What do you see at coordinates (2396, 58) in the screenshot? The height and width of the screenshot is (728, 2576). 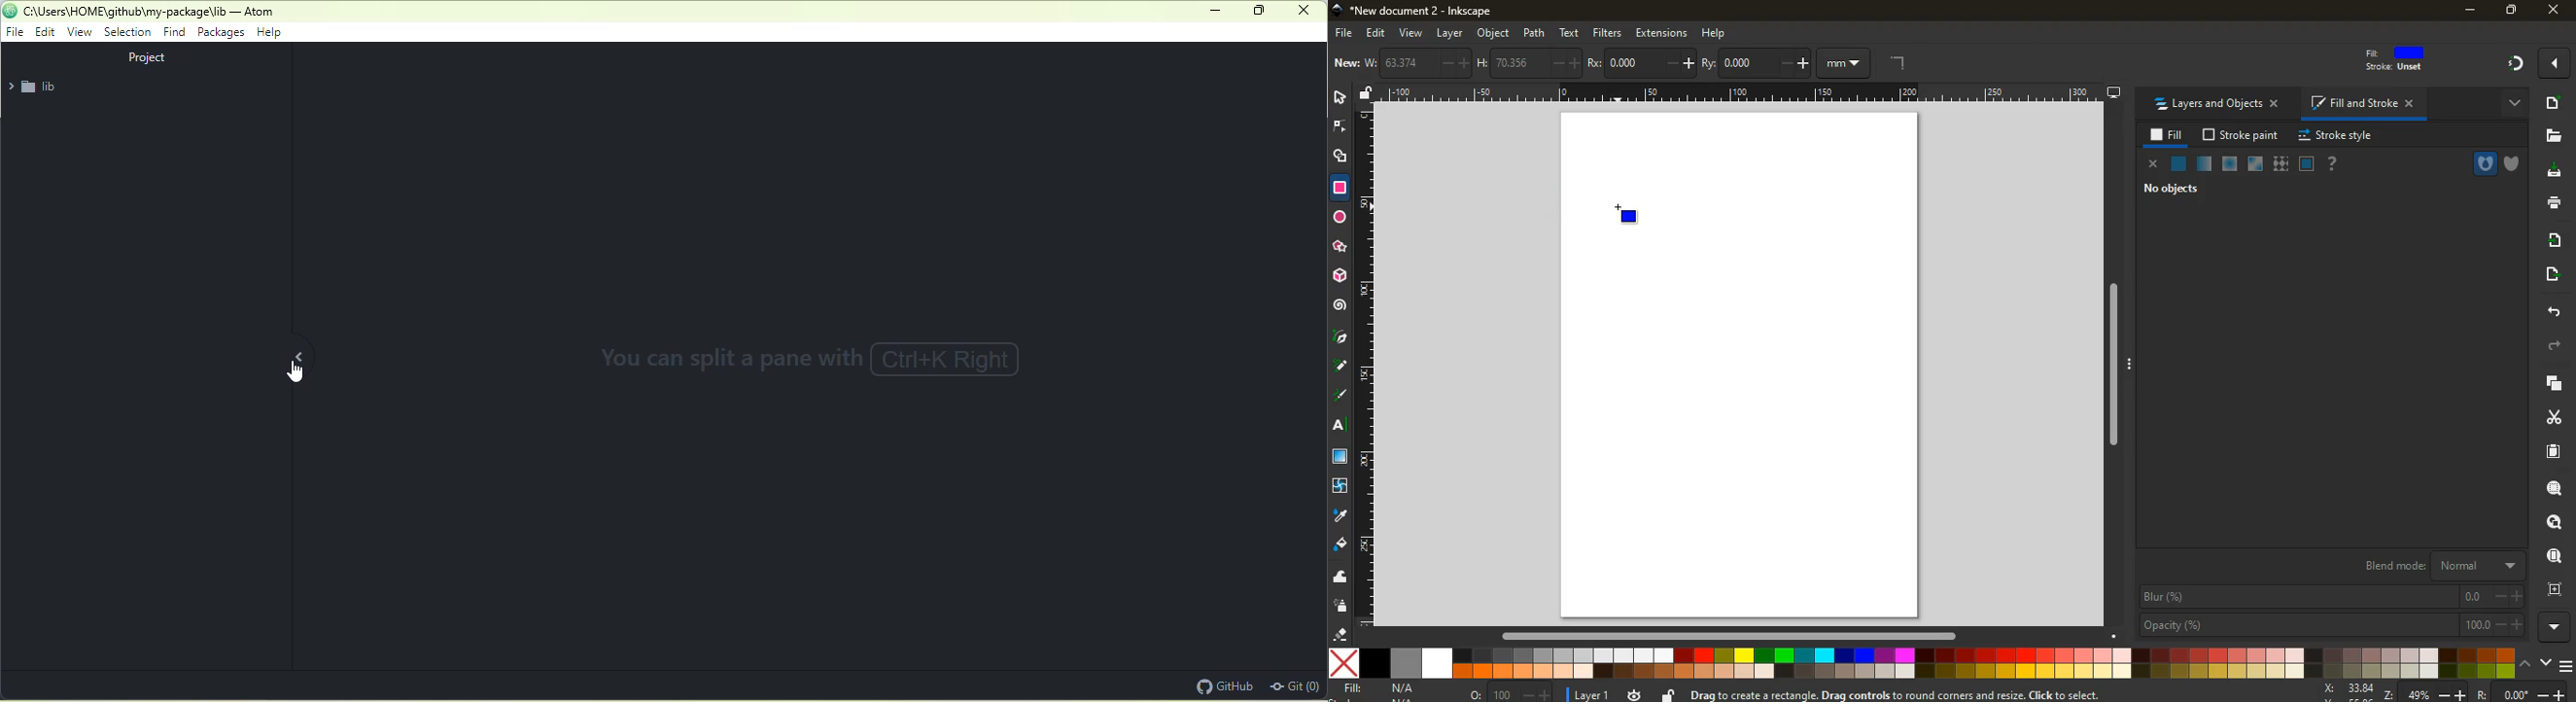 I see `fill` at bounding box center [2396, 58].